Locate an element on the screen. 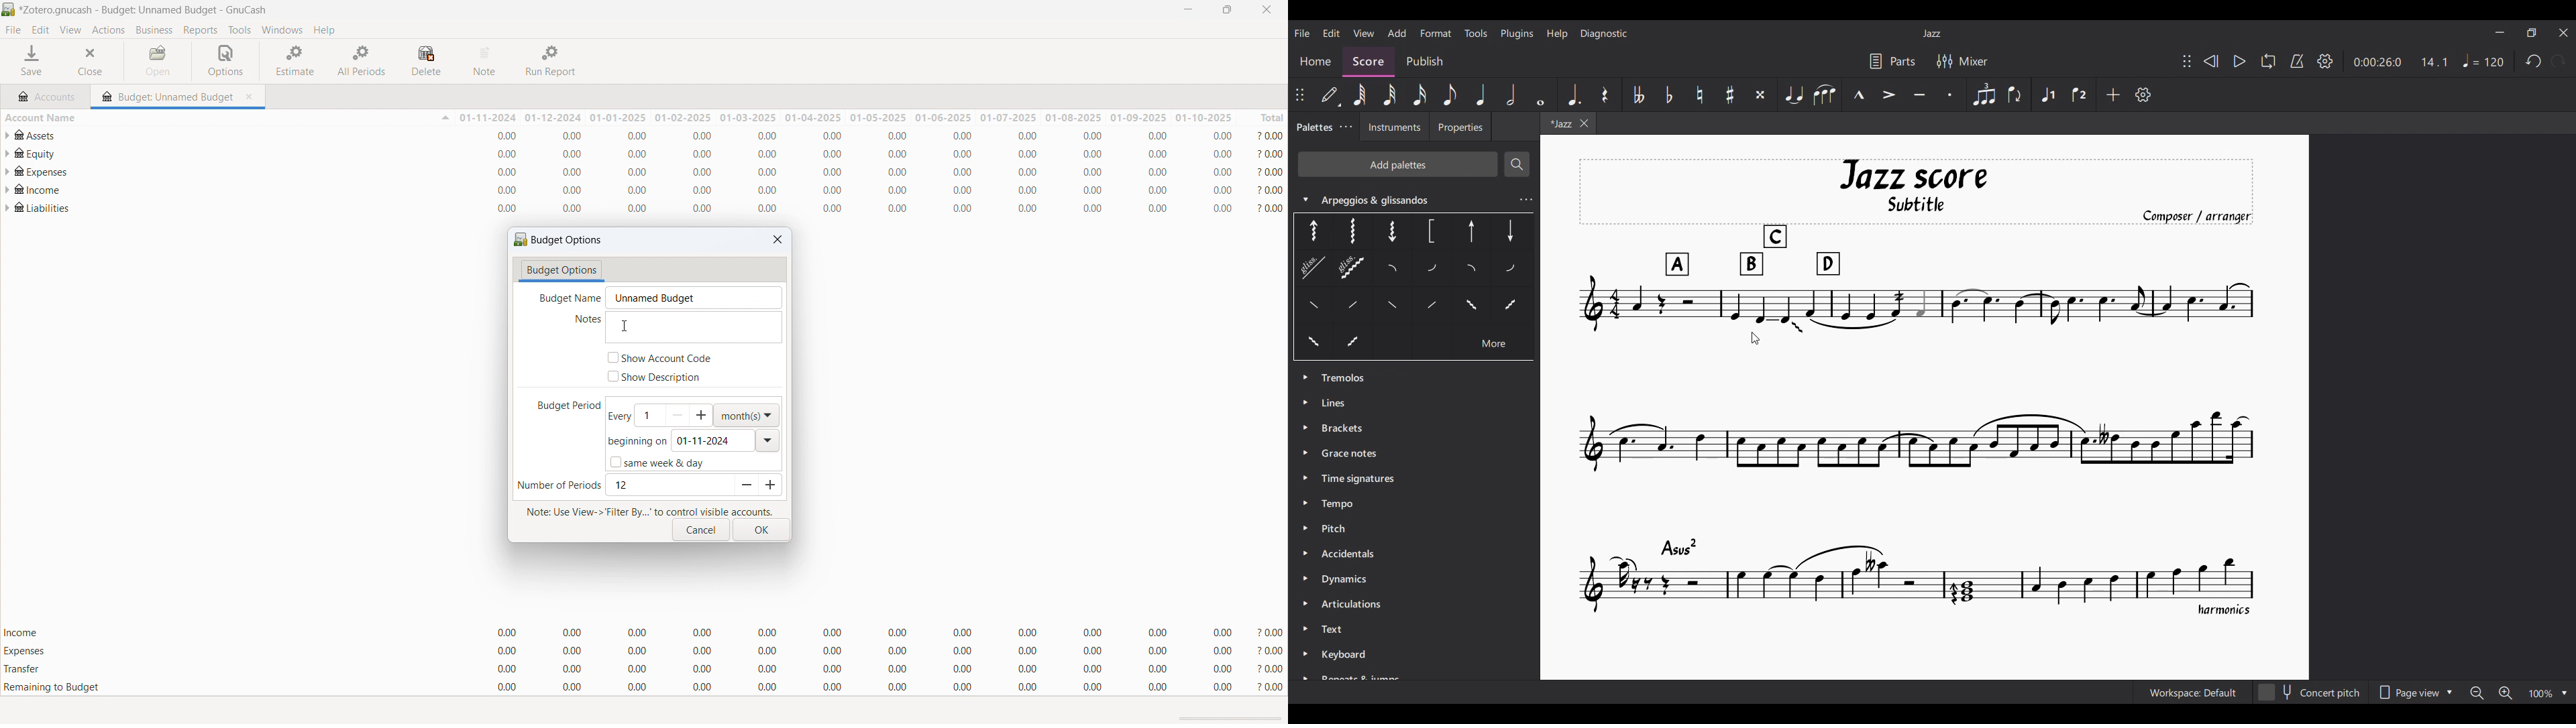 This screenshot has height=728, width=2576. 01-06-2025 is located at coordinates (943, 117).